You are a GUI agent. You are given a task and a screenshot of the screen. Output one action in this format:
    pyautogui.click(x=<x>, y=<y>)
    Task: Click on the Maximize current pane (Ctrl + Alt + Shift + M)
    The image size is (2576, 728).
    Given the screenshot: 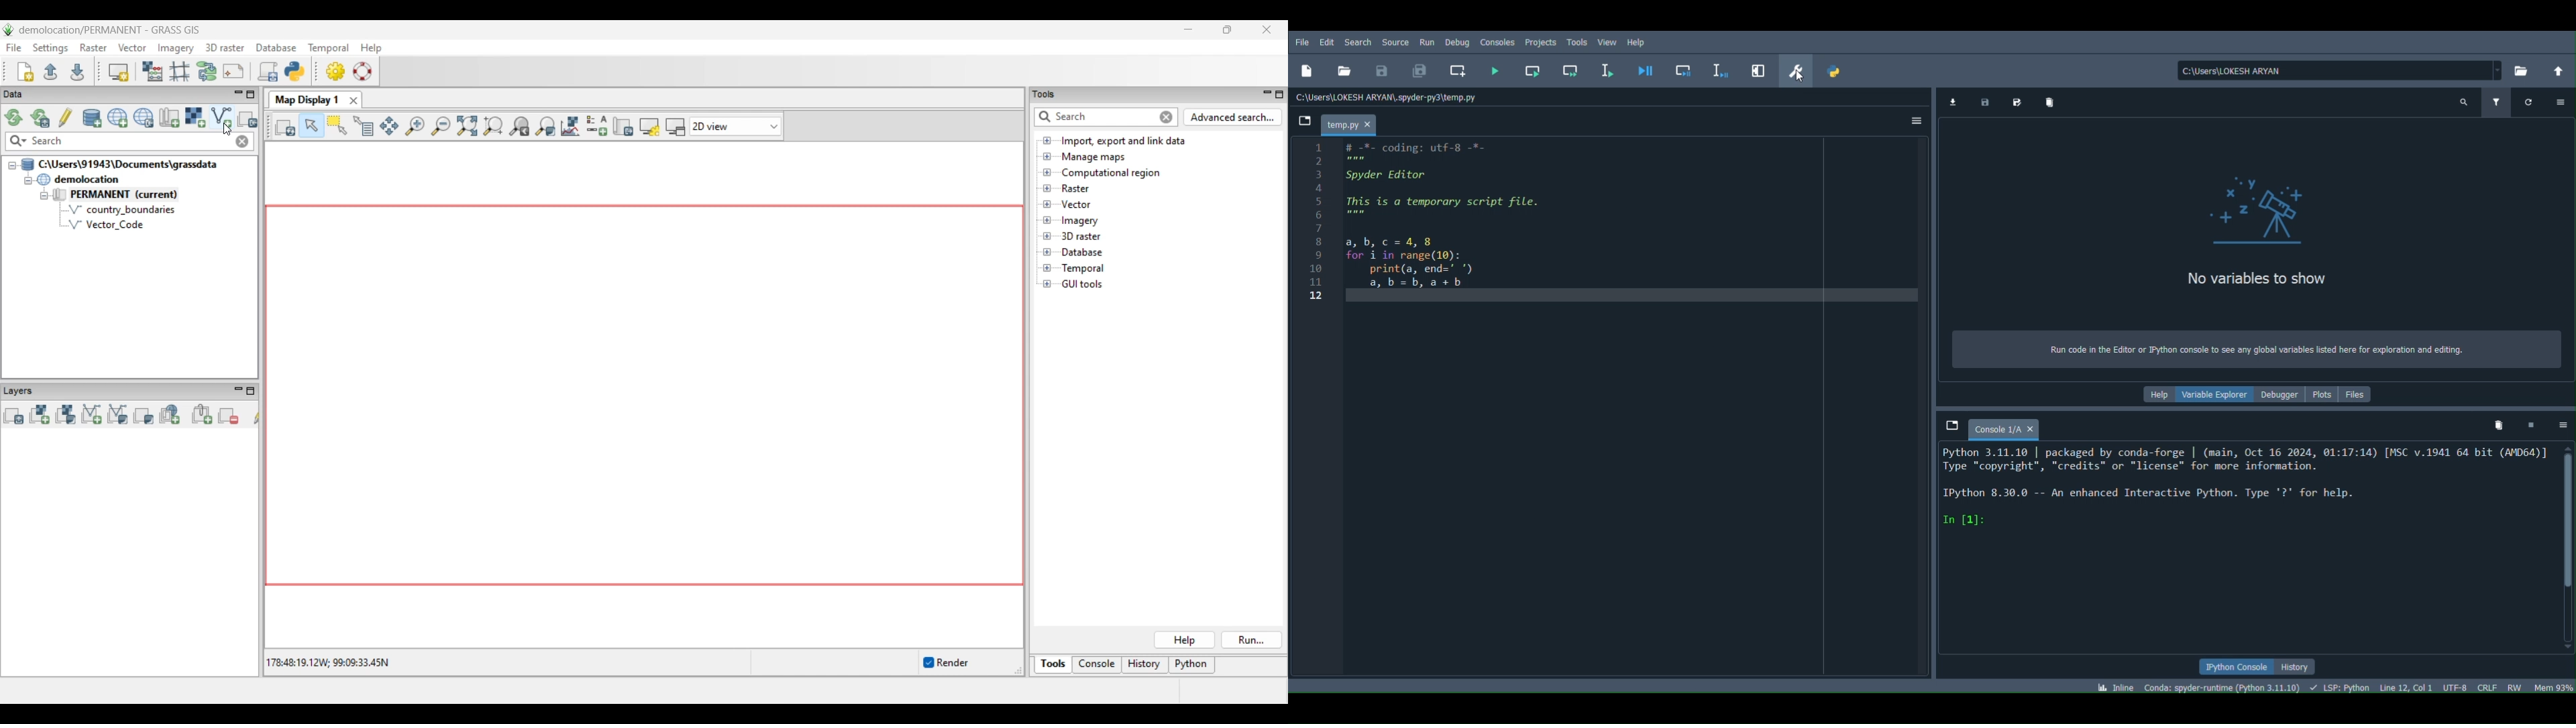 What is the action you would take?
    pyautogui.click(x=1758, y=69)
    